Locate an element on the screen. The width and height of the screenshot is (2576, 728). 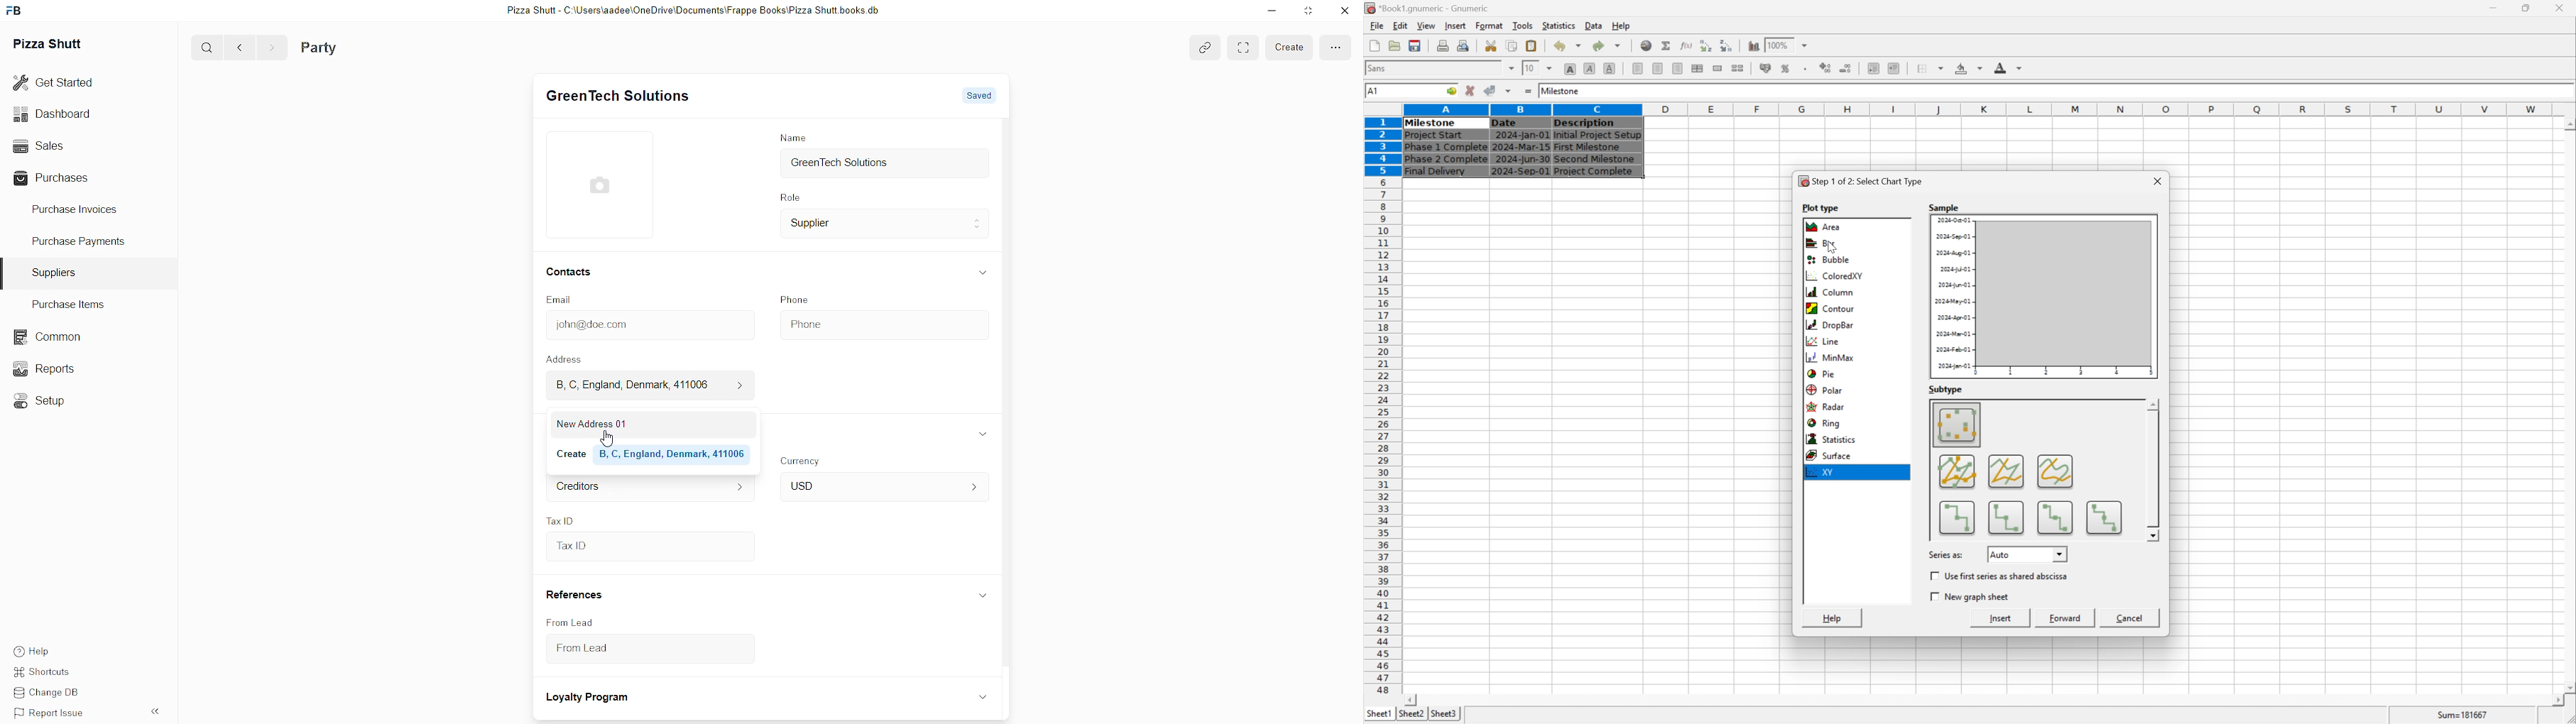
placeholder for image is located at coordinates (604, 185).